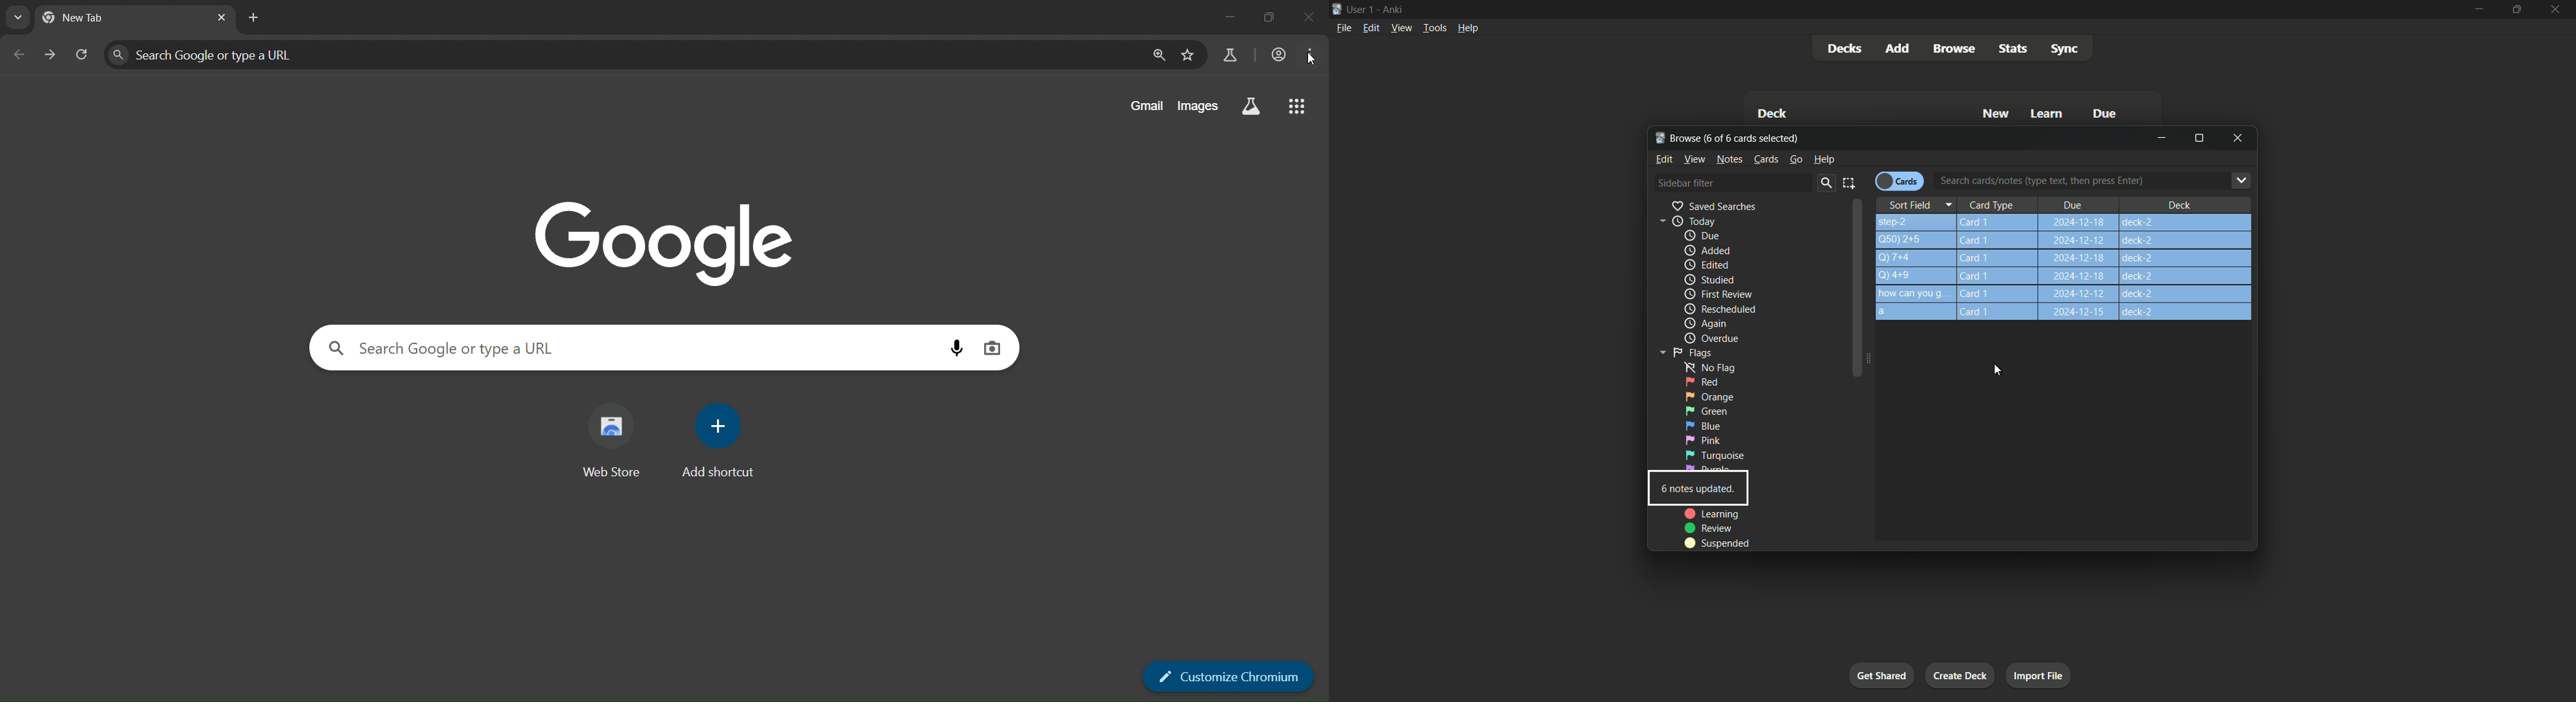 The width and height of the screenshot is (2576, 728). Describe the element at coordinates (1432, 29) in the screenshot. I see `Tools menu` at that location.